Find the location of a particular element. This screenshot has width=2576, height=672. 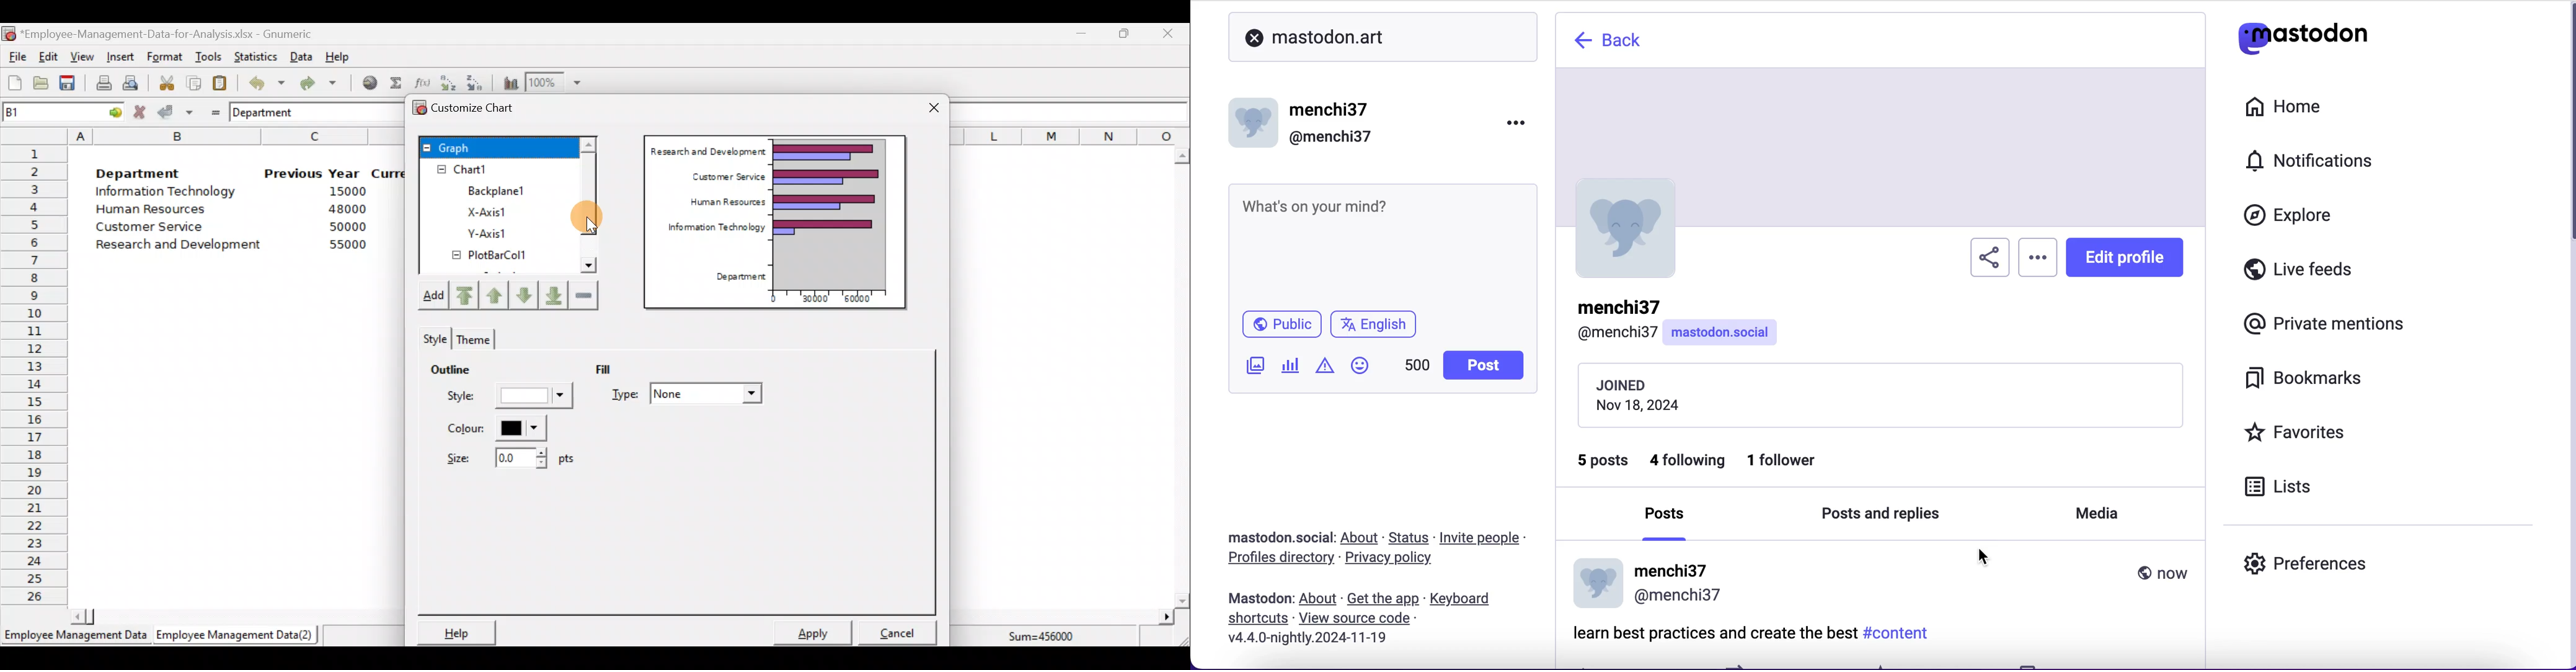

Chart1 is located at coordinates (492, 171).